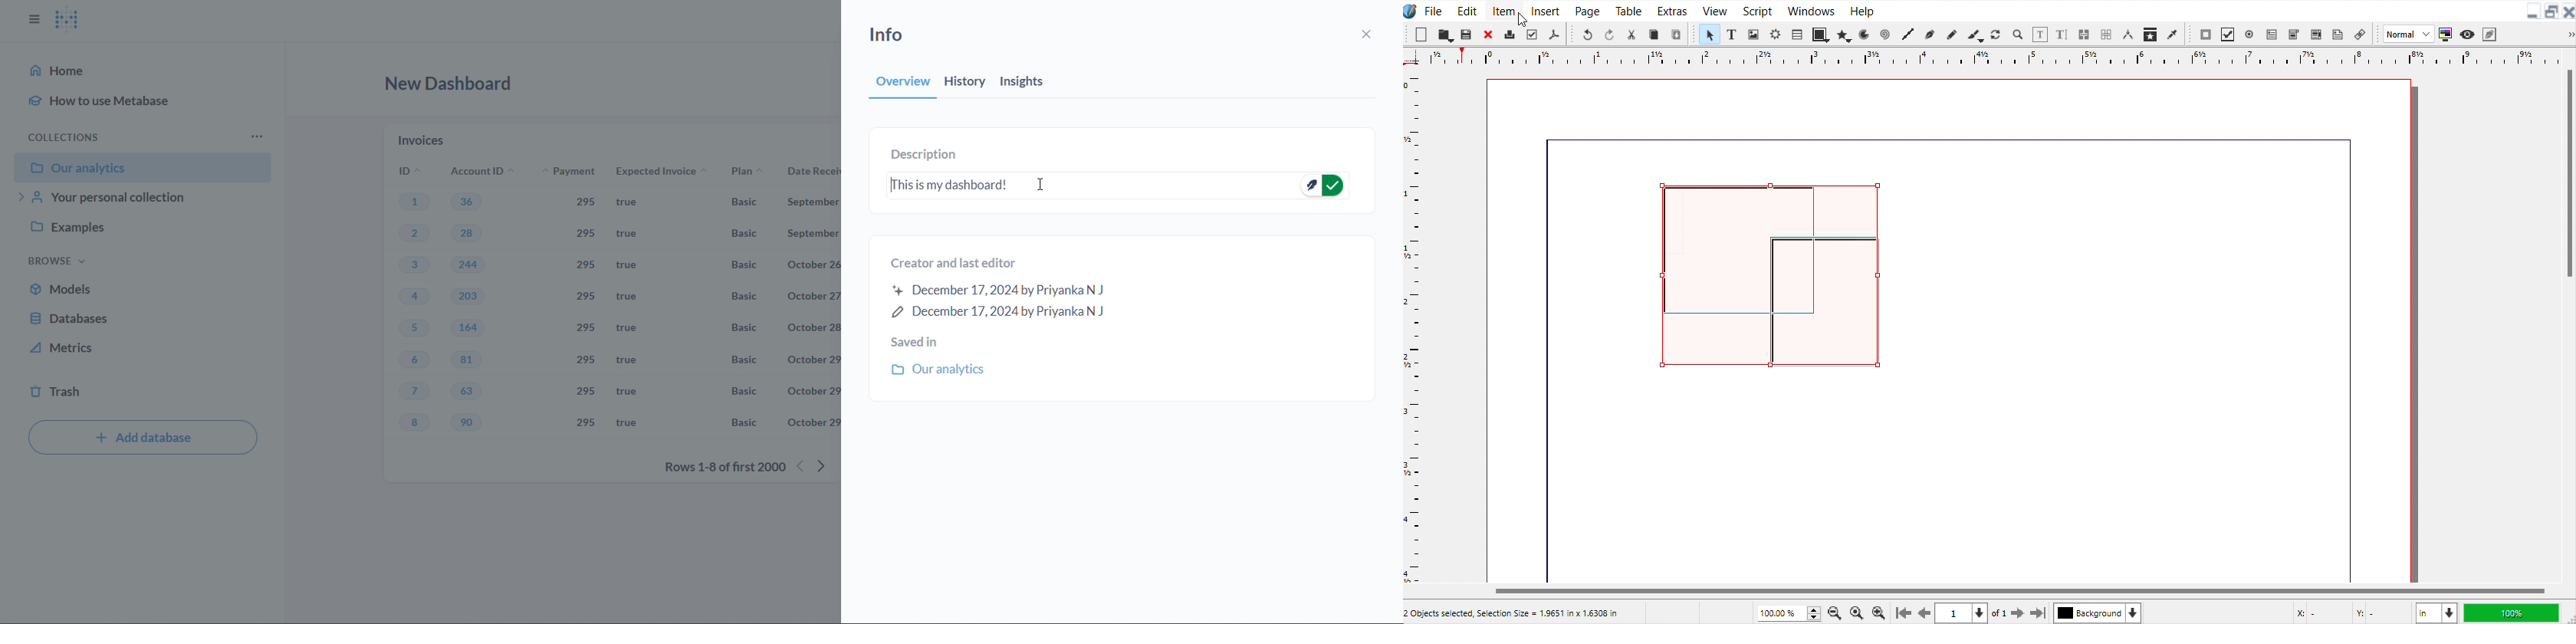 The image size is (2576, 644). I want to click on Vertical Scale, so click(1980, 59).